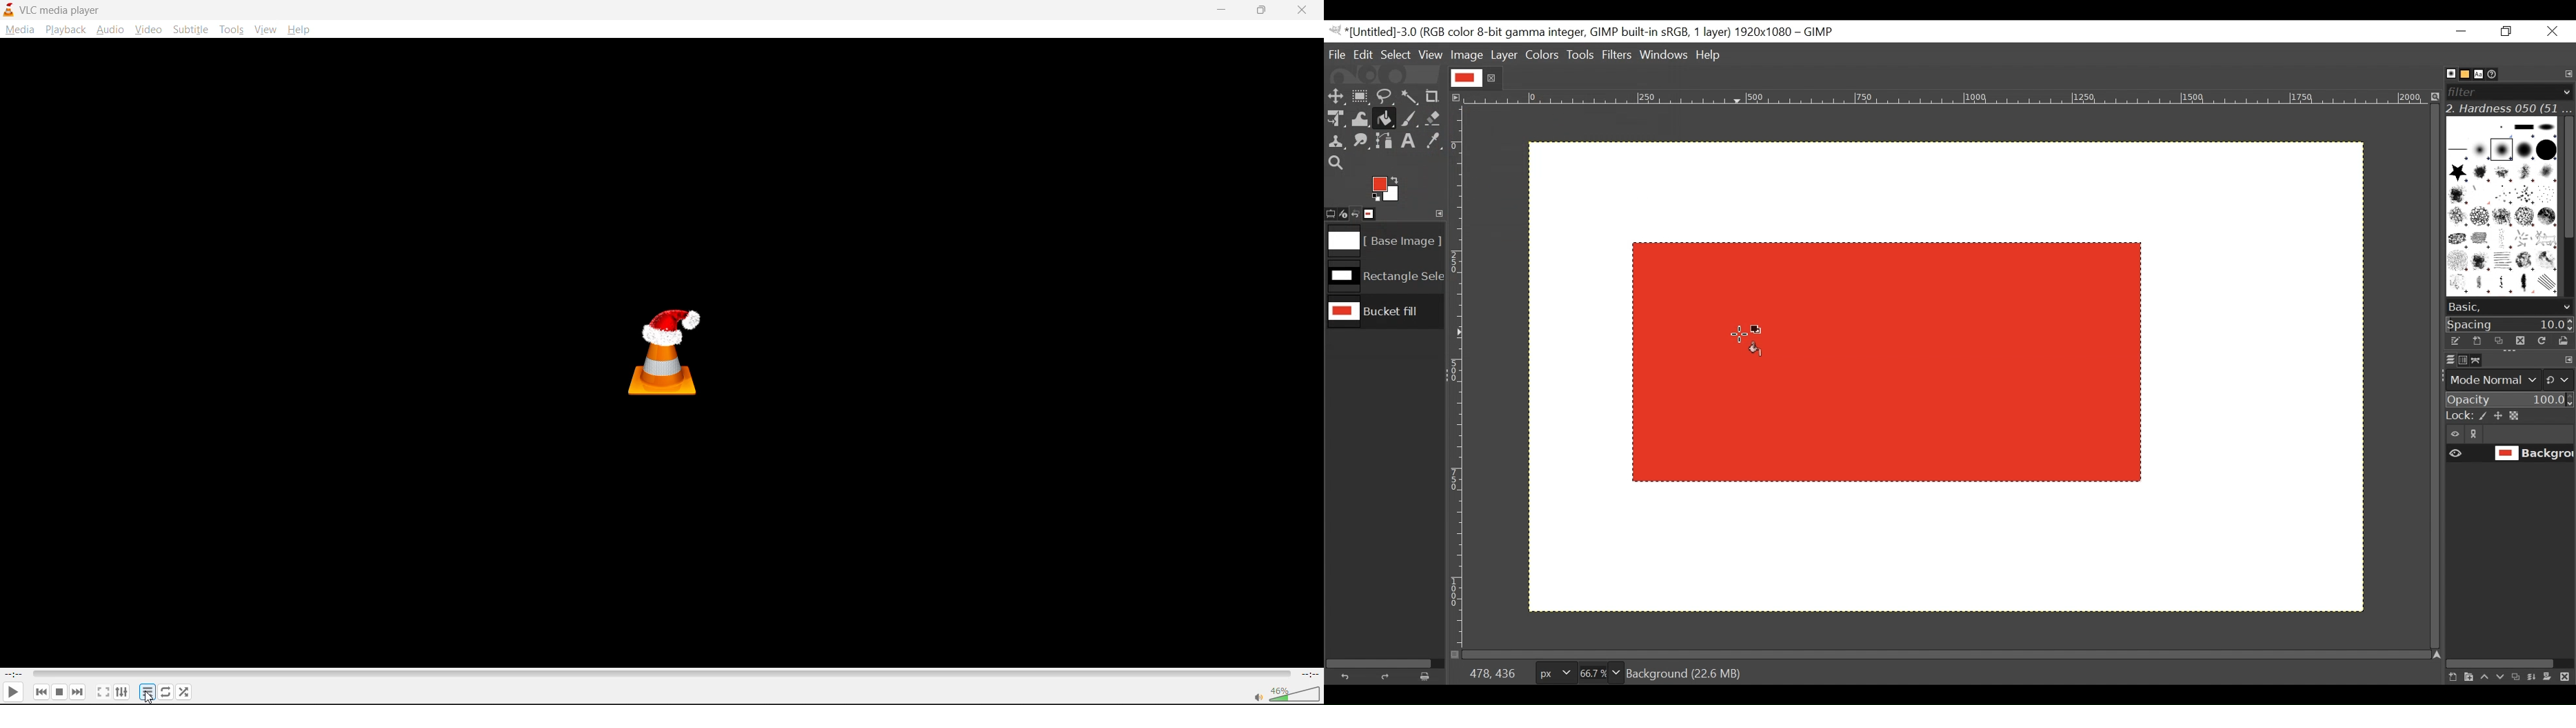  Describe the element at coordinates (101, 690) in the screenshot. I see `fullscreen` at that location.